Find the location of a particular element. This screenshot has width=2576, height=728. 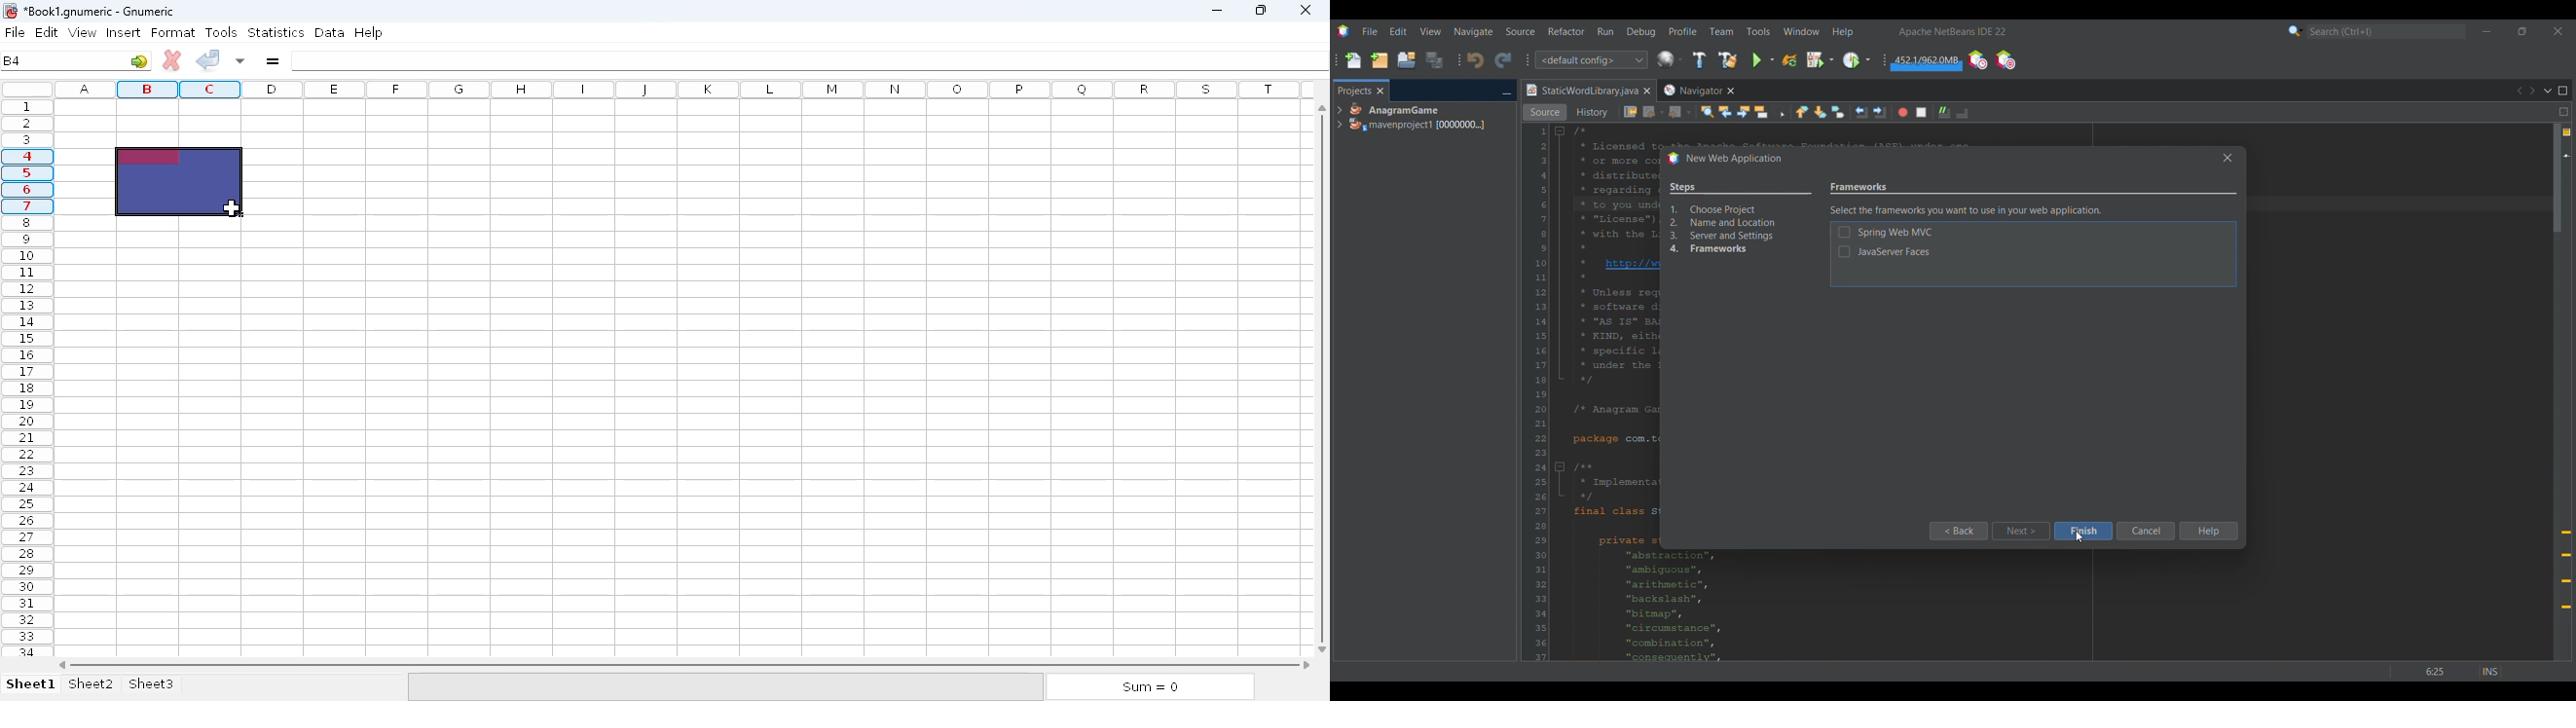

Minimize is located at coordinates (2486, 31).